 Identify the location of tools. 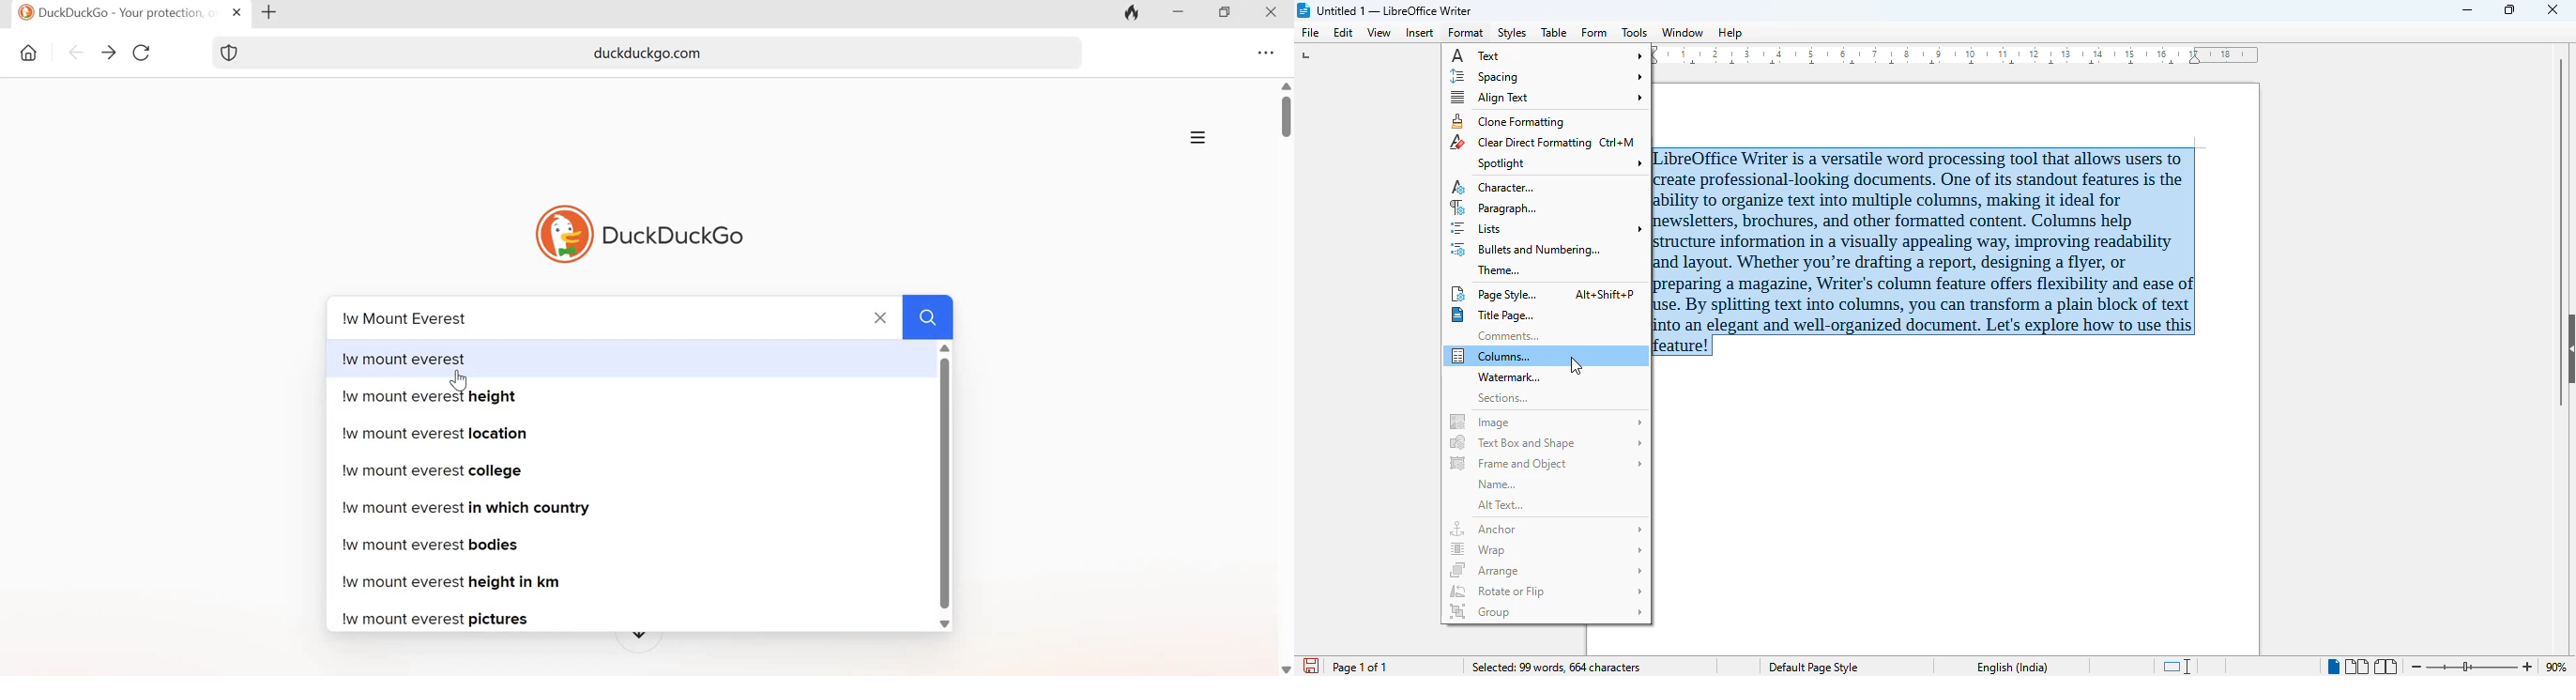
(1634, 32).